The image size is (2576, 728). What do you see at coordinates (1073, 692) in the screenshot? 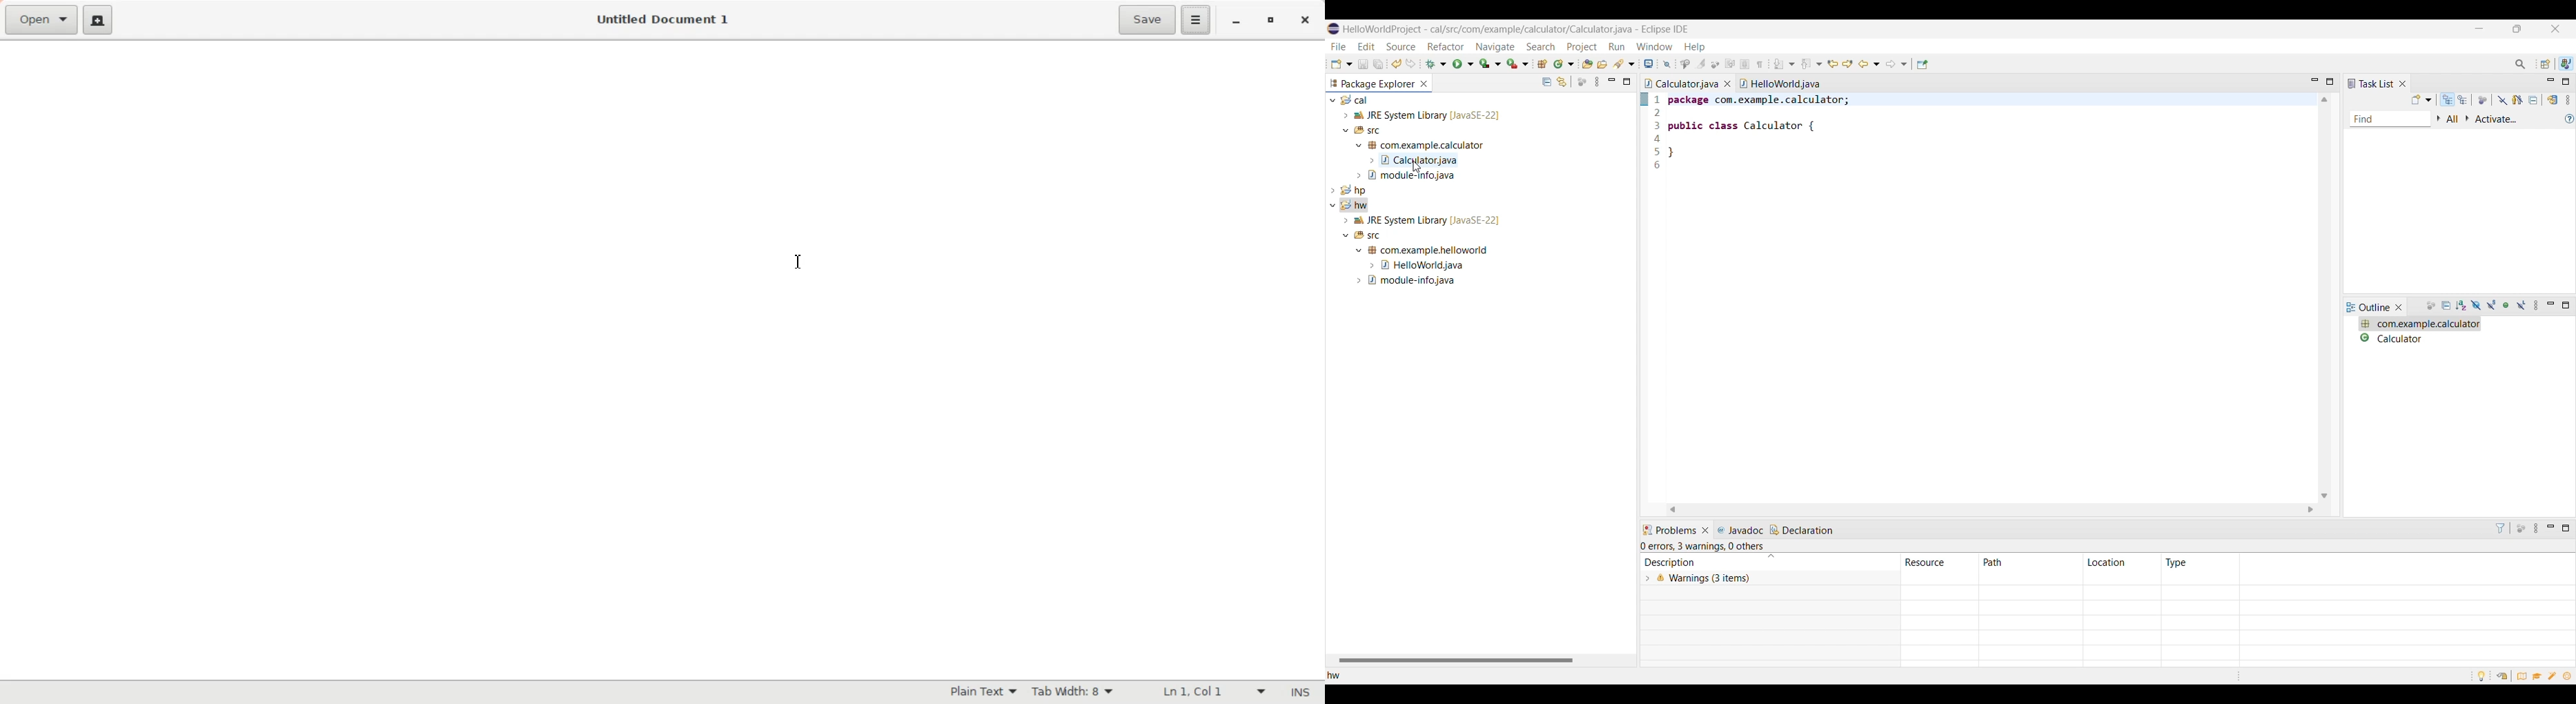
I see `Tab width` at bounding box center [1073, 692].